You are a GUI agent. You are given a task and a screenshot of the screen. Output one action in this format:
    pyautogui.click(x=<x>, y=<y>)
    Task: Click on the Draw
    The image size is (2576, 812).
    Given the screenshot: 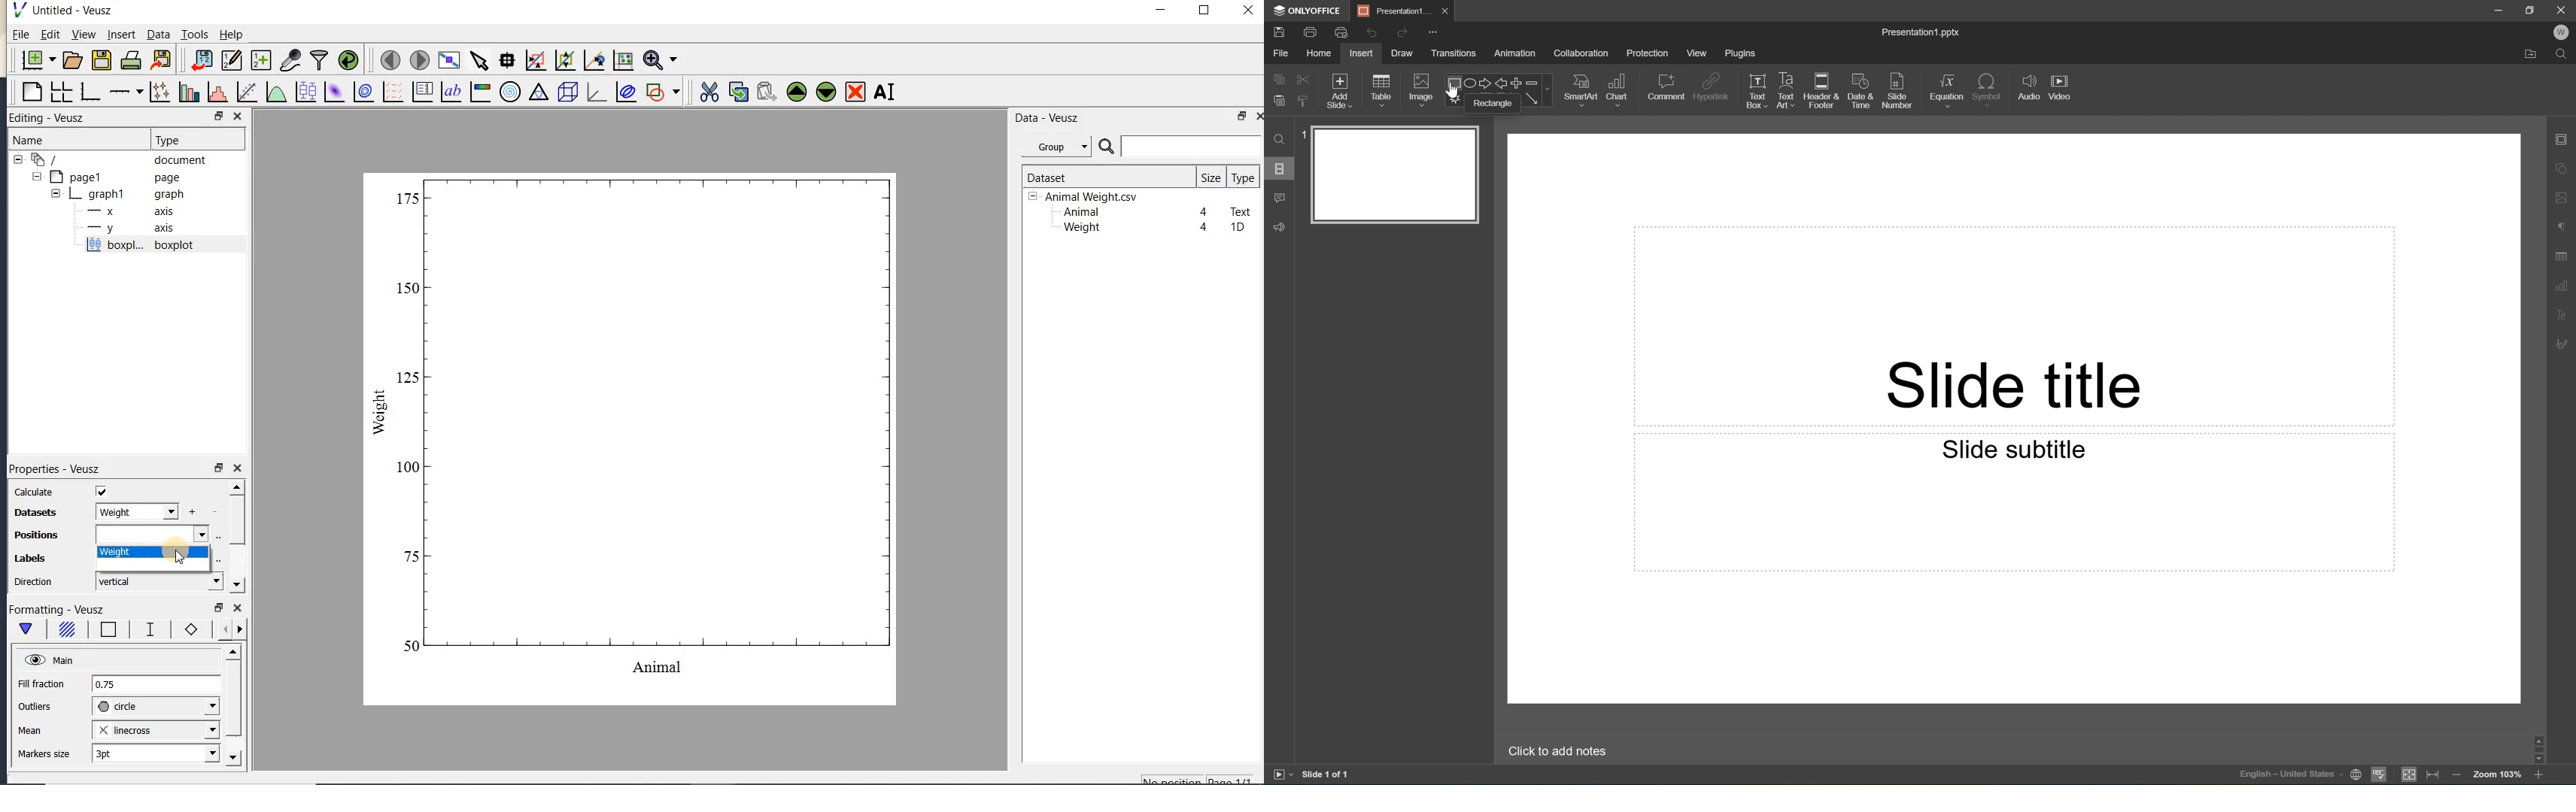 What is the action you would take?
    pyautogui.click(x=1403, y=53)
    